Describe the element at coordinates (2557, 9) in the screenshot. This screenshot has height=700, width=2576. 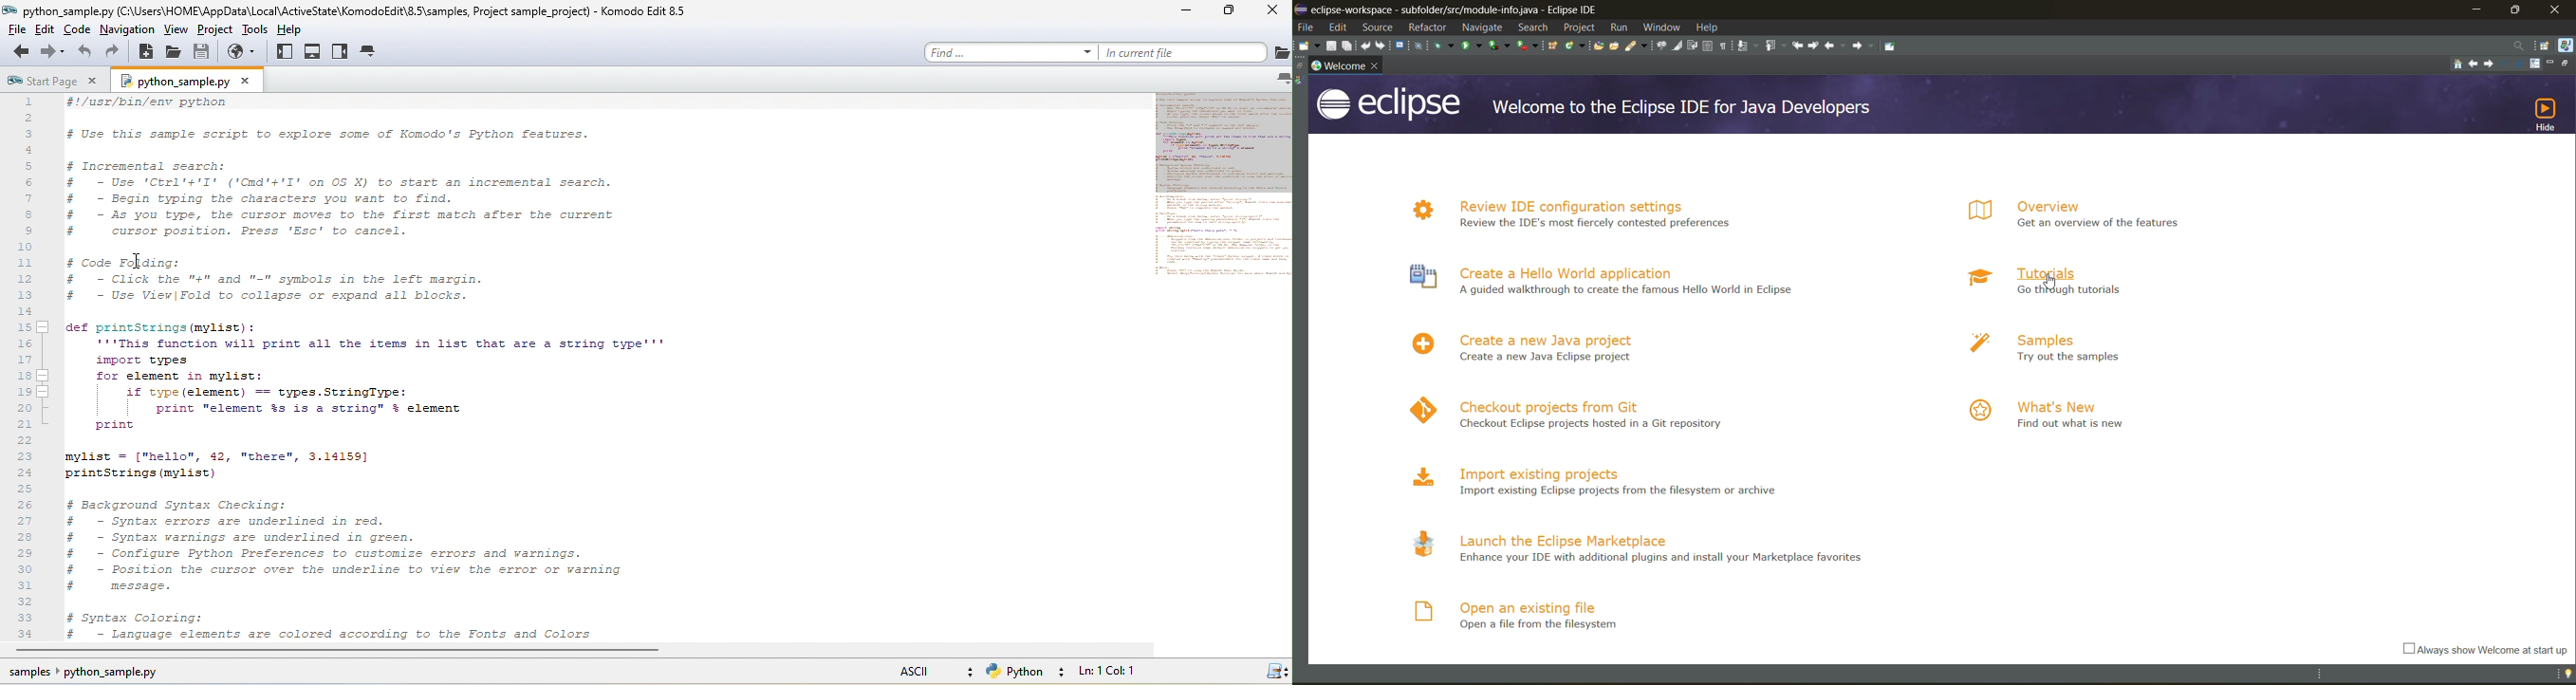
I see `close` at that location.